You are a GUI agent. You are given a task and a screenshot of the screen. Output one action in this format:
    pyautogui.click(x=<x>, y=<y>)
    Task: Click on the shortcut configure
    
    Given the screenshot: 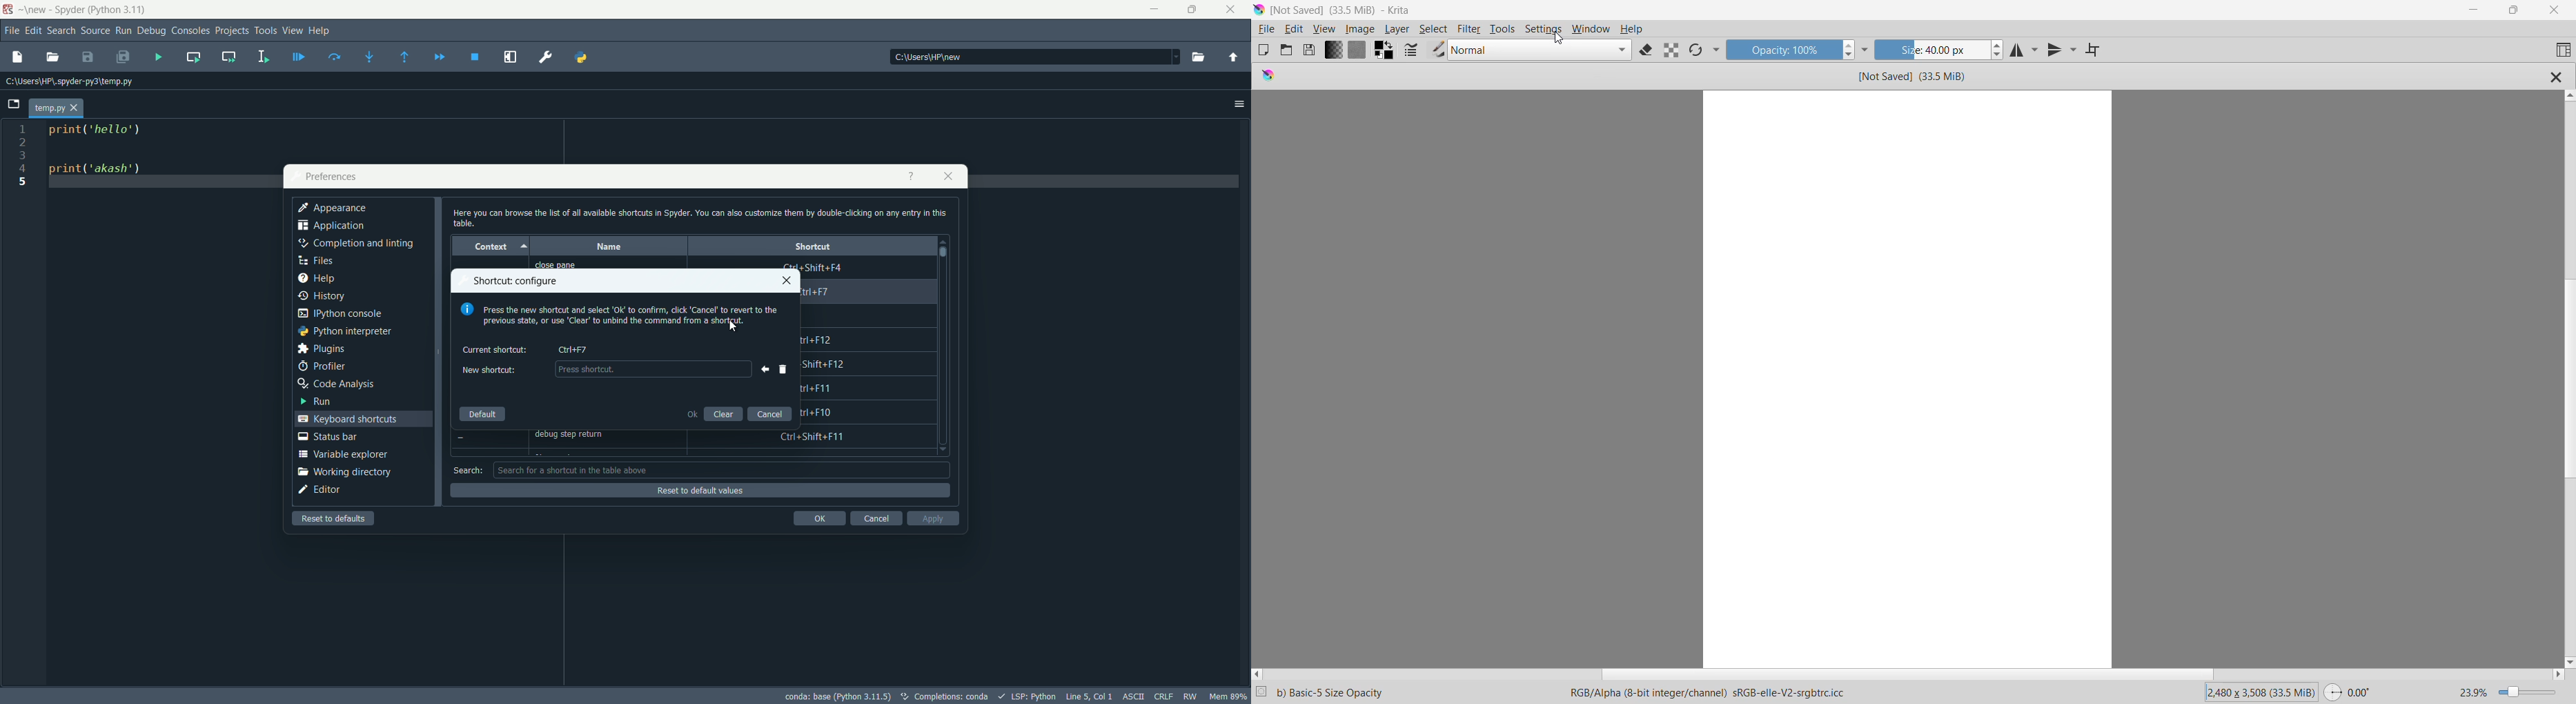 What is the action you would take?
    pyautogui.click(x=517, y=281)
    